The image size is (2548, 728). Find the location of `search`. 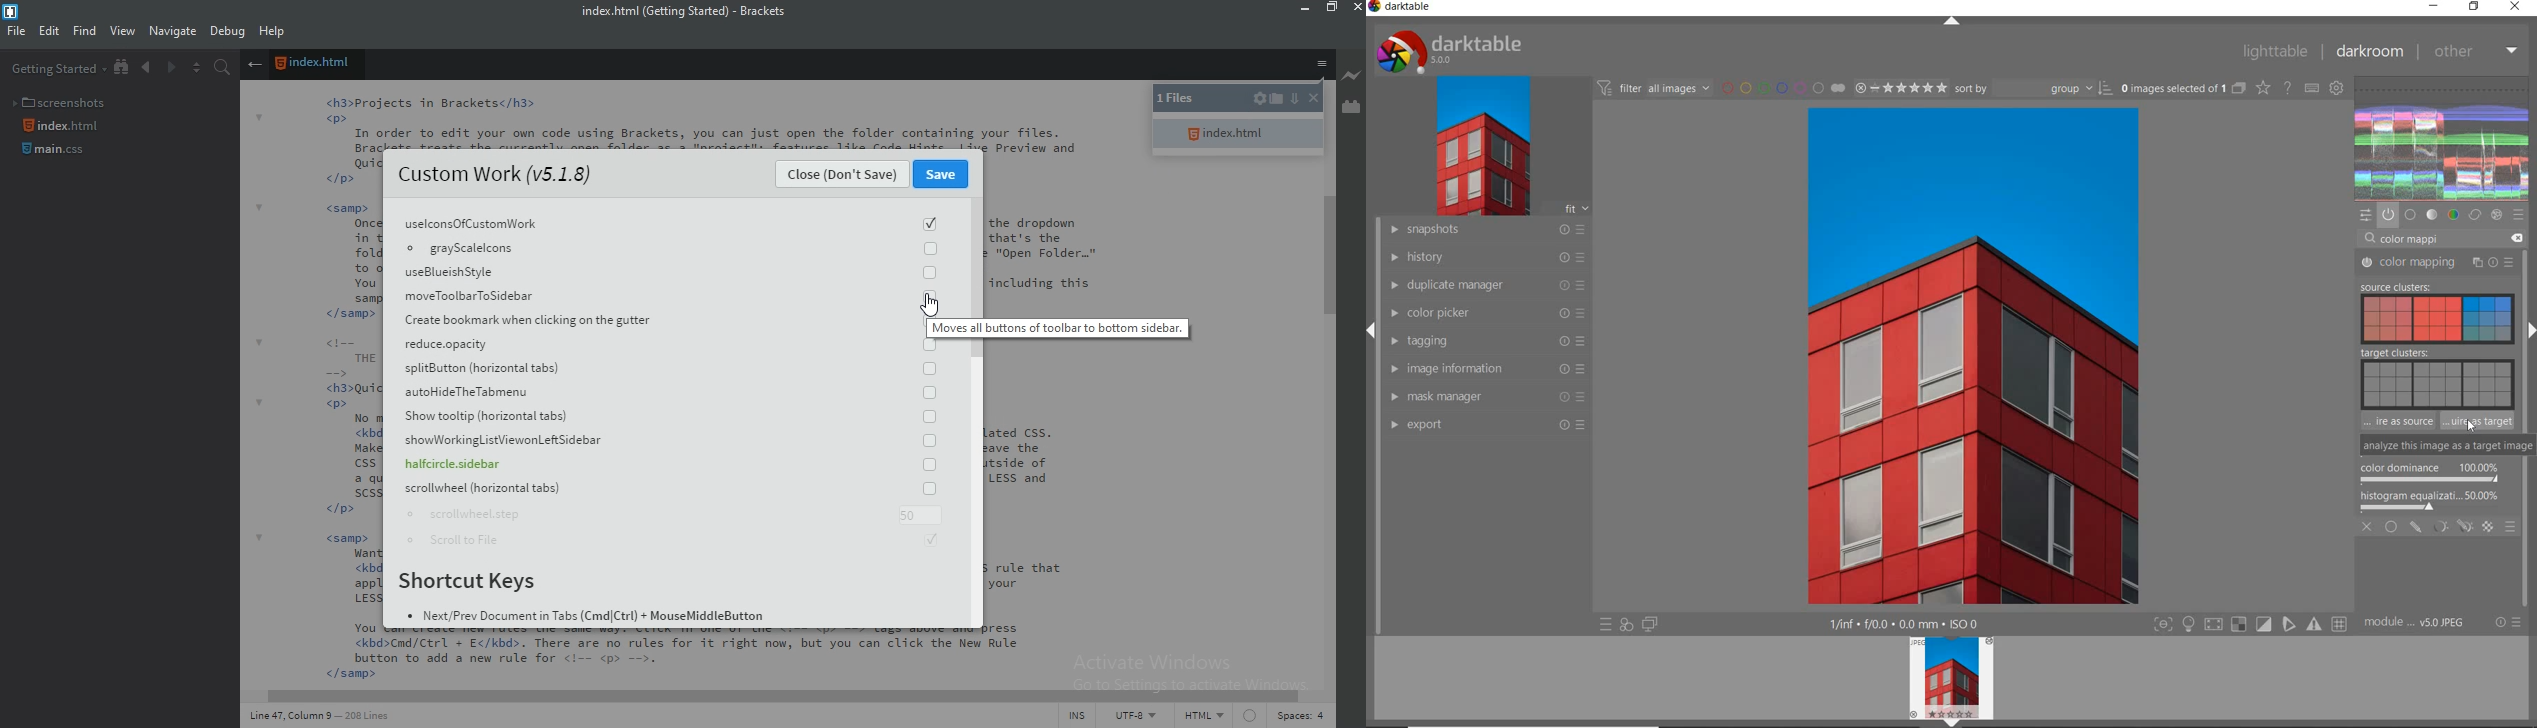

search is located at coordinates (224, 66).